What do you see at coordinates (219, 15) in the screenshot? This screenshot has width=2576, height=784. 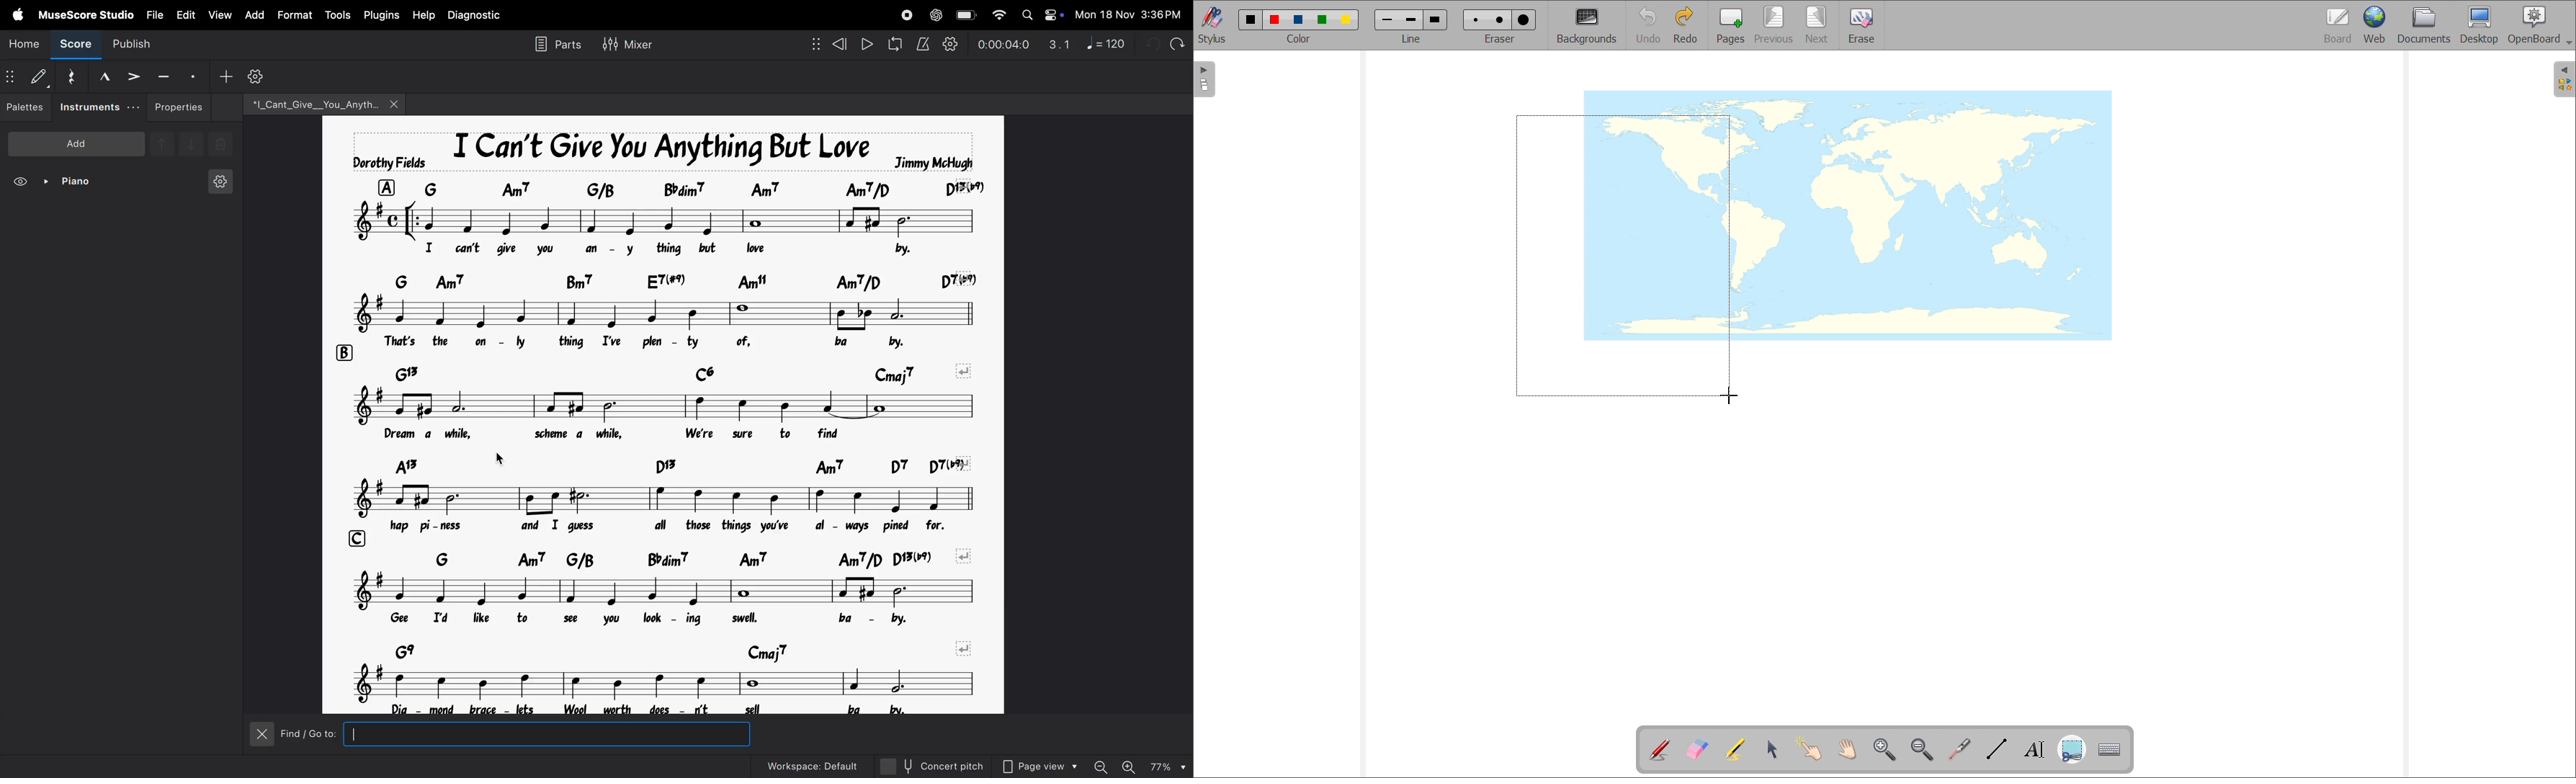 I see `view` at bounding box center [219, 15].